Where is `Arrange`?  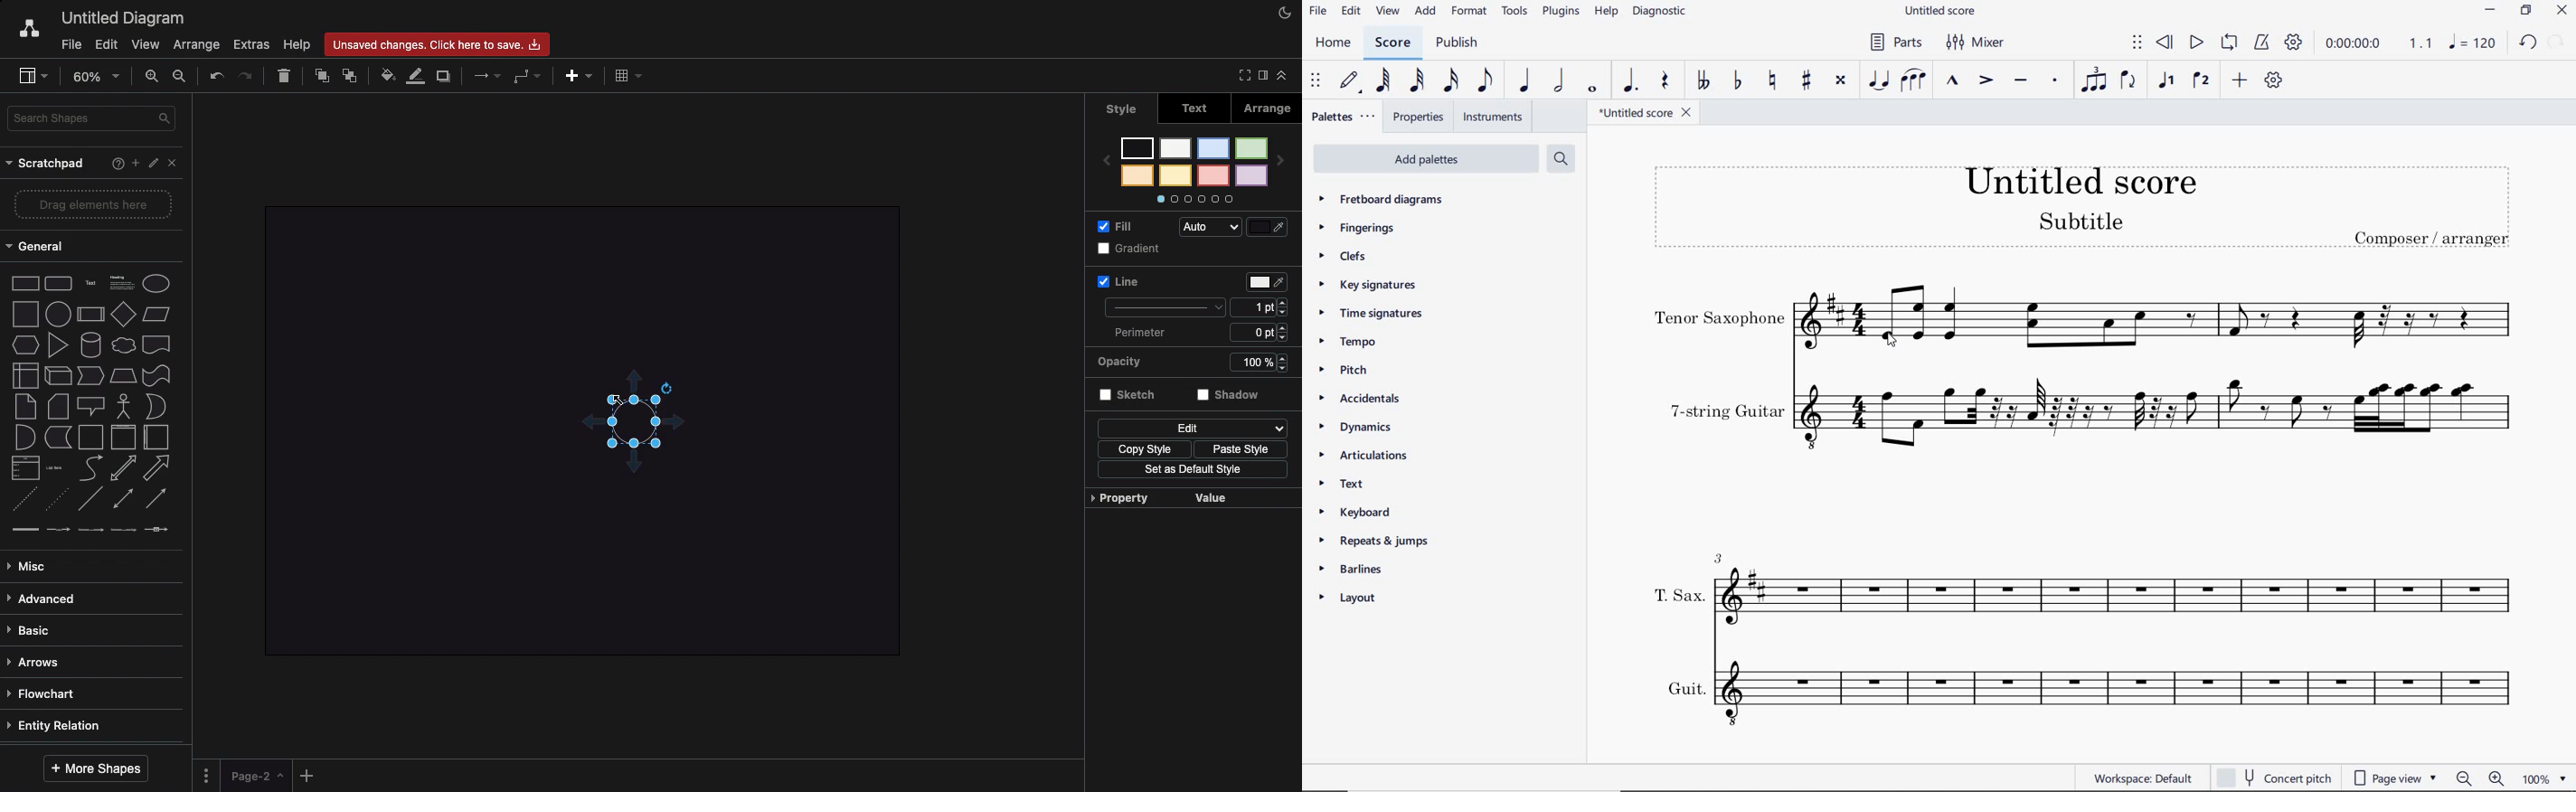
Arrange is located at coordinates (1270, 108).